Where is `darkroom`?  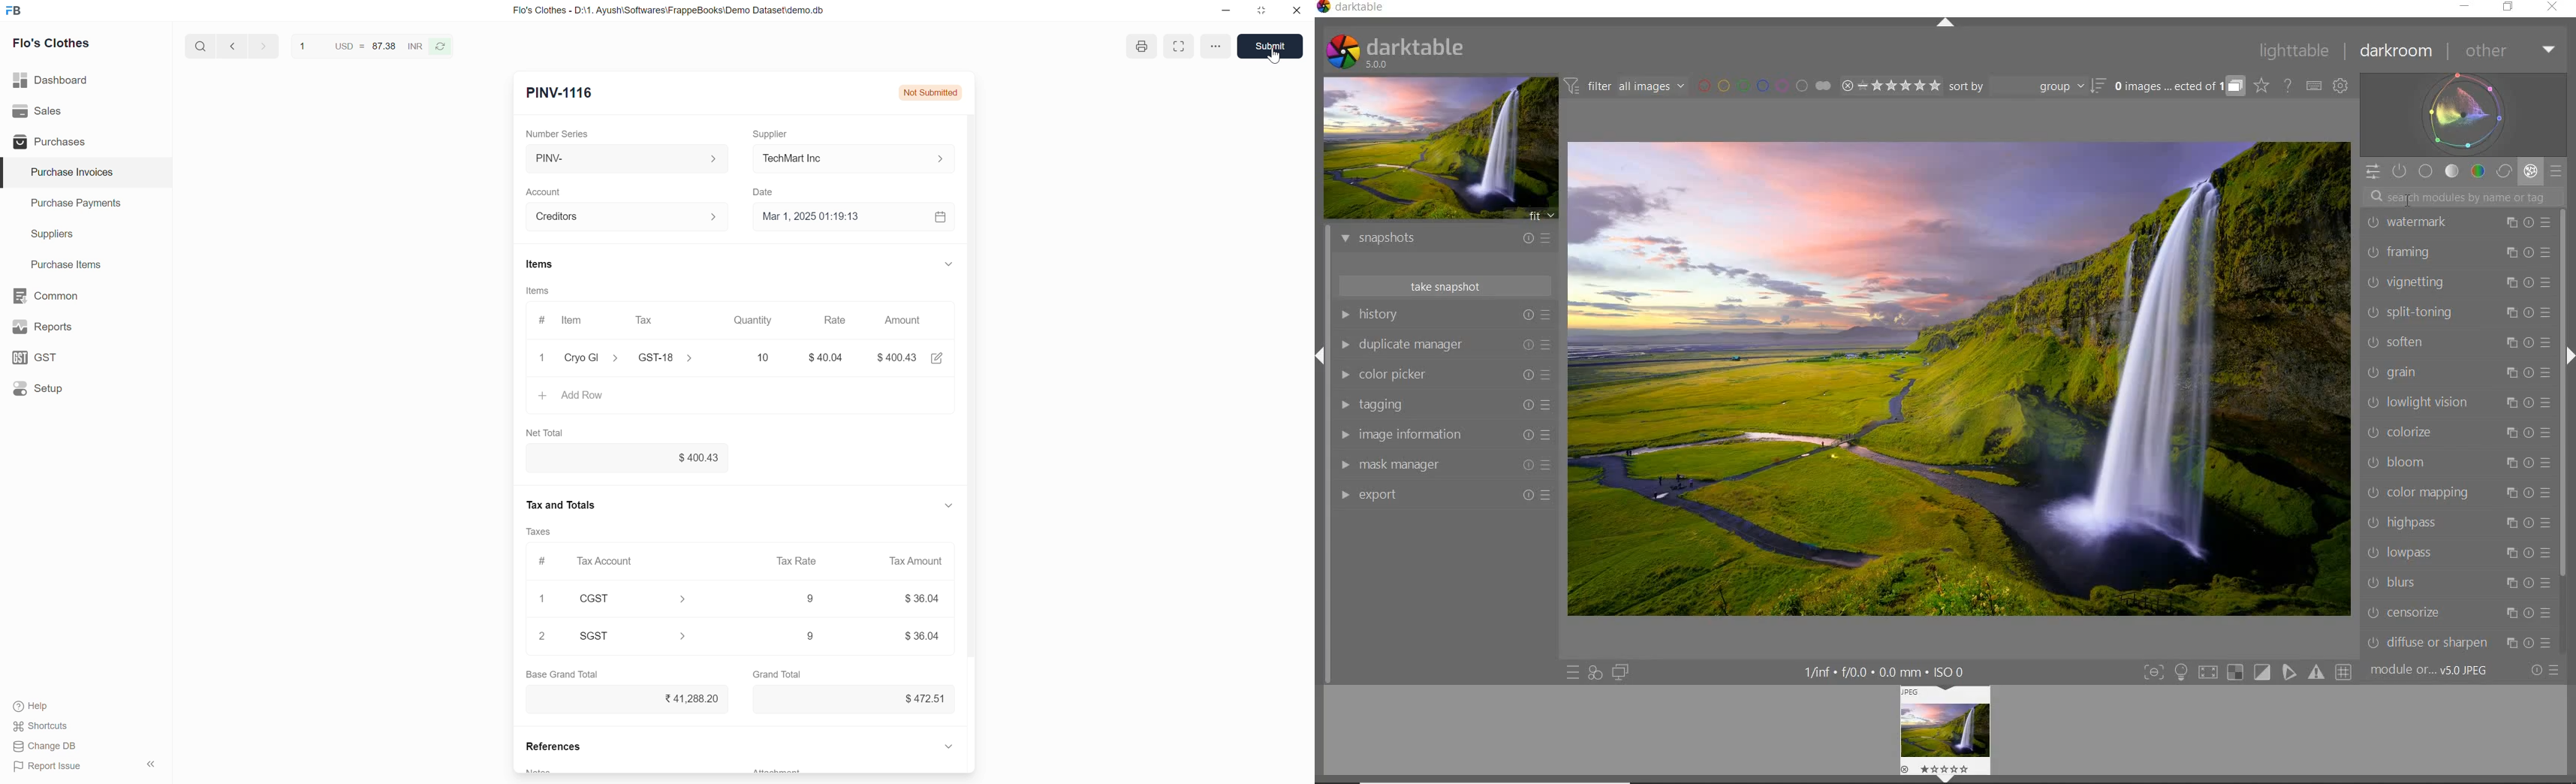
darkroom is located at coordinates (2397, 52).